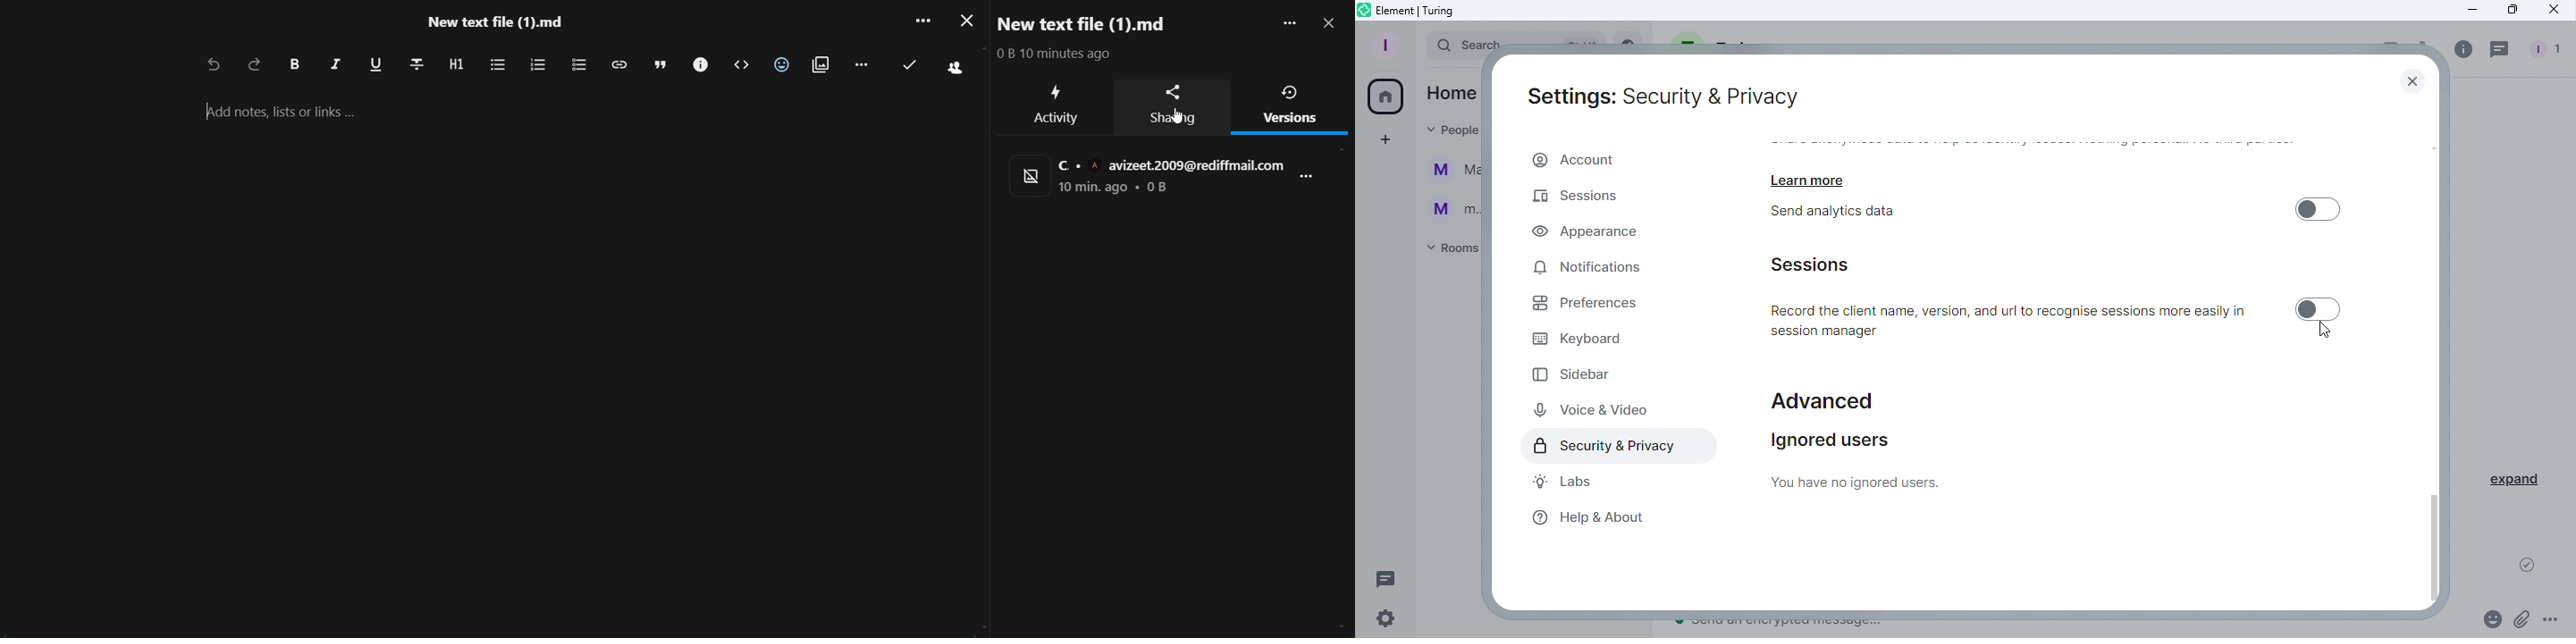 The height and width of the screenshot is (644, 2576). Describe the element at coordinates (1578, 198) in the screenshot. I see `Sessions` at that location.